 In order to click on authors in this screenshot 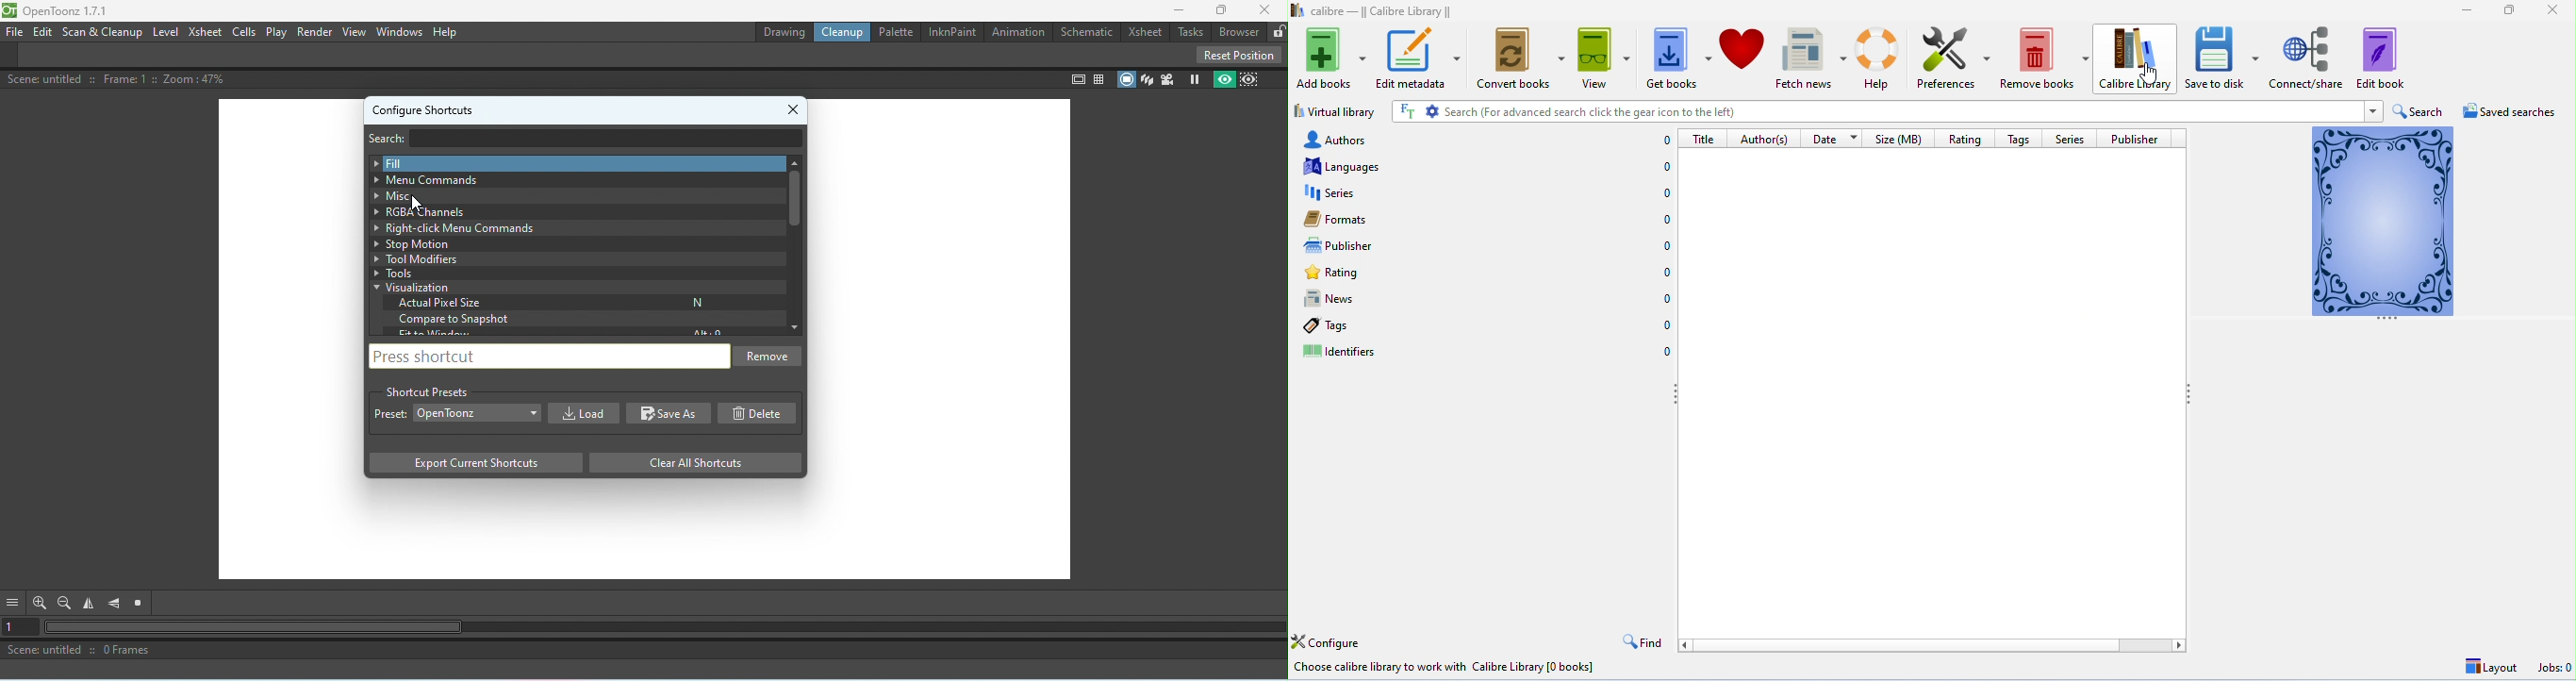, I will do `click(1486, 141)`.